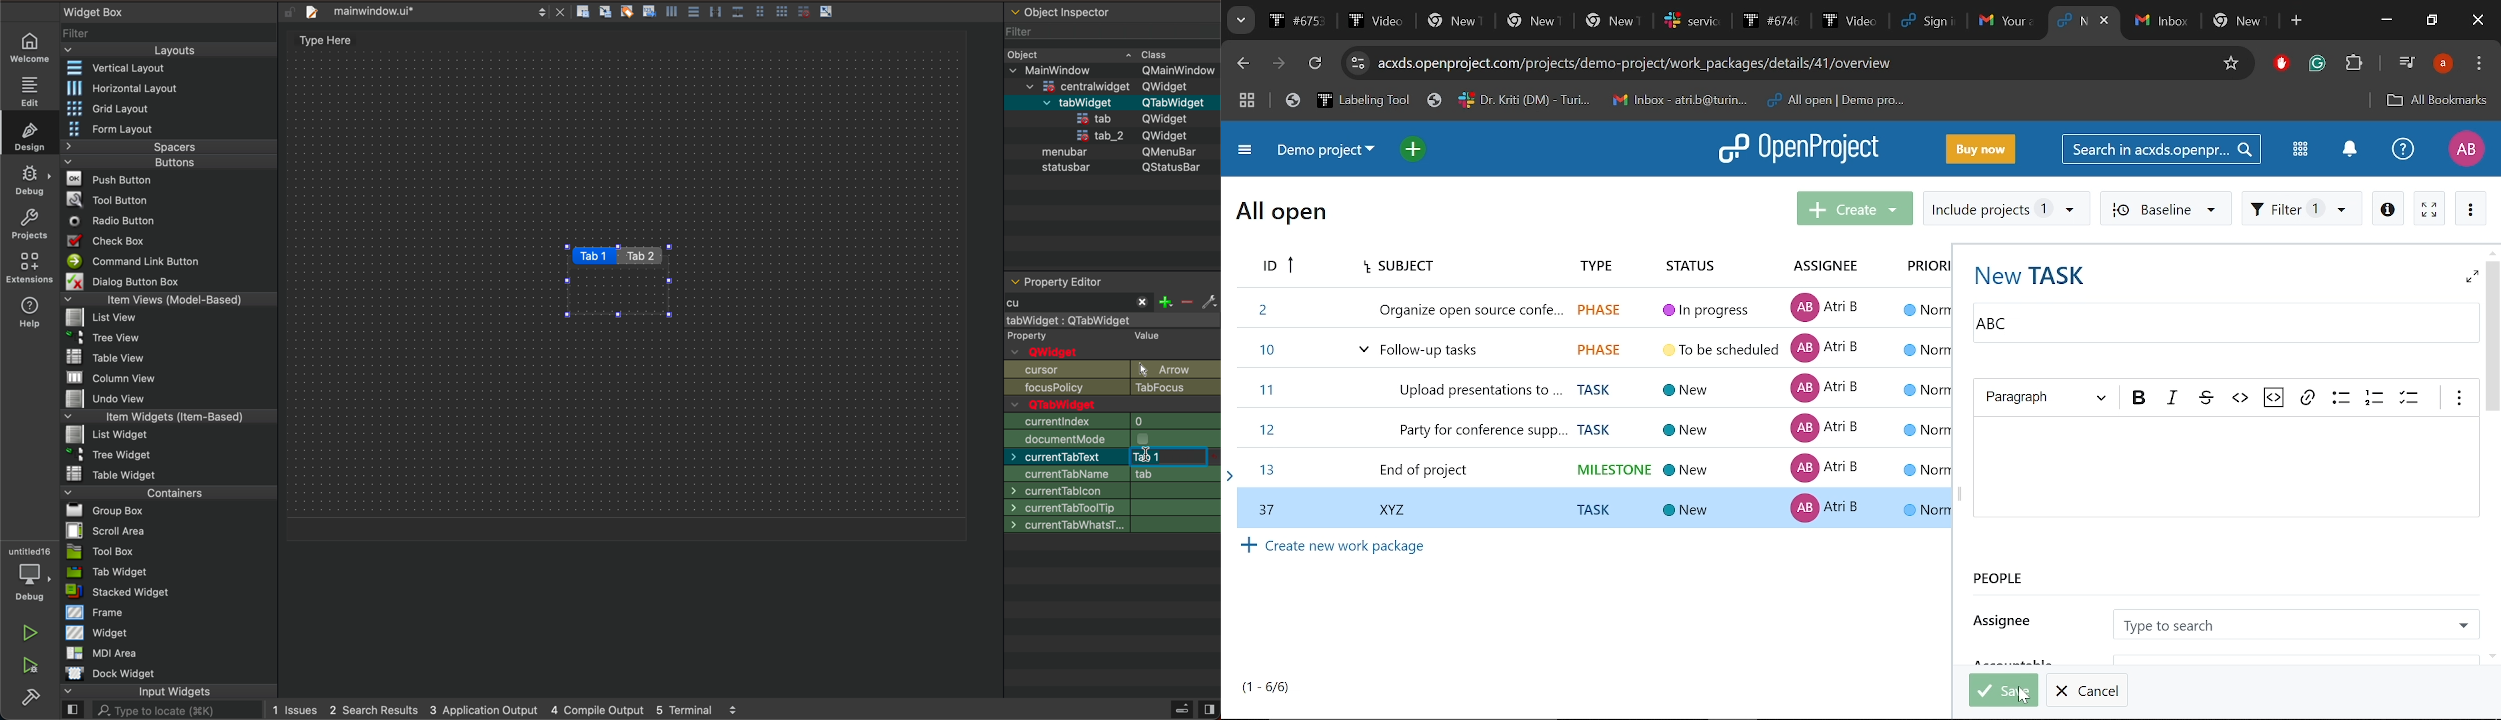 This screenshot has height=728, width=2520. I want to click on accept drops, so click(1113, 648).